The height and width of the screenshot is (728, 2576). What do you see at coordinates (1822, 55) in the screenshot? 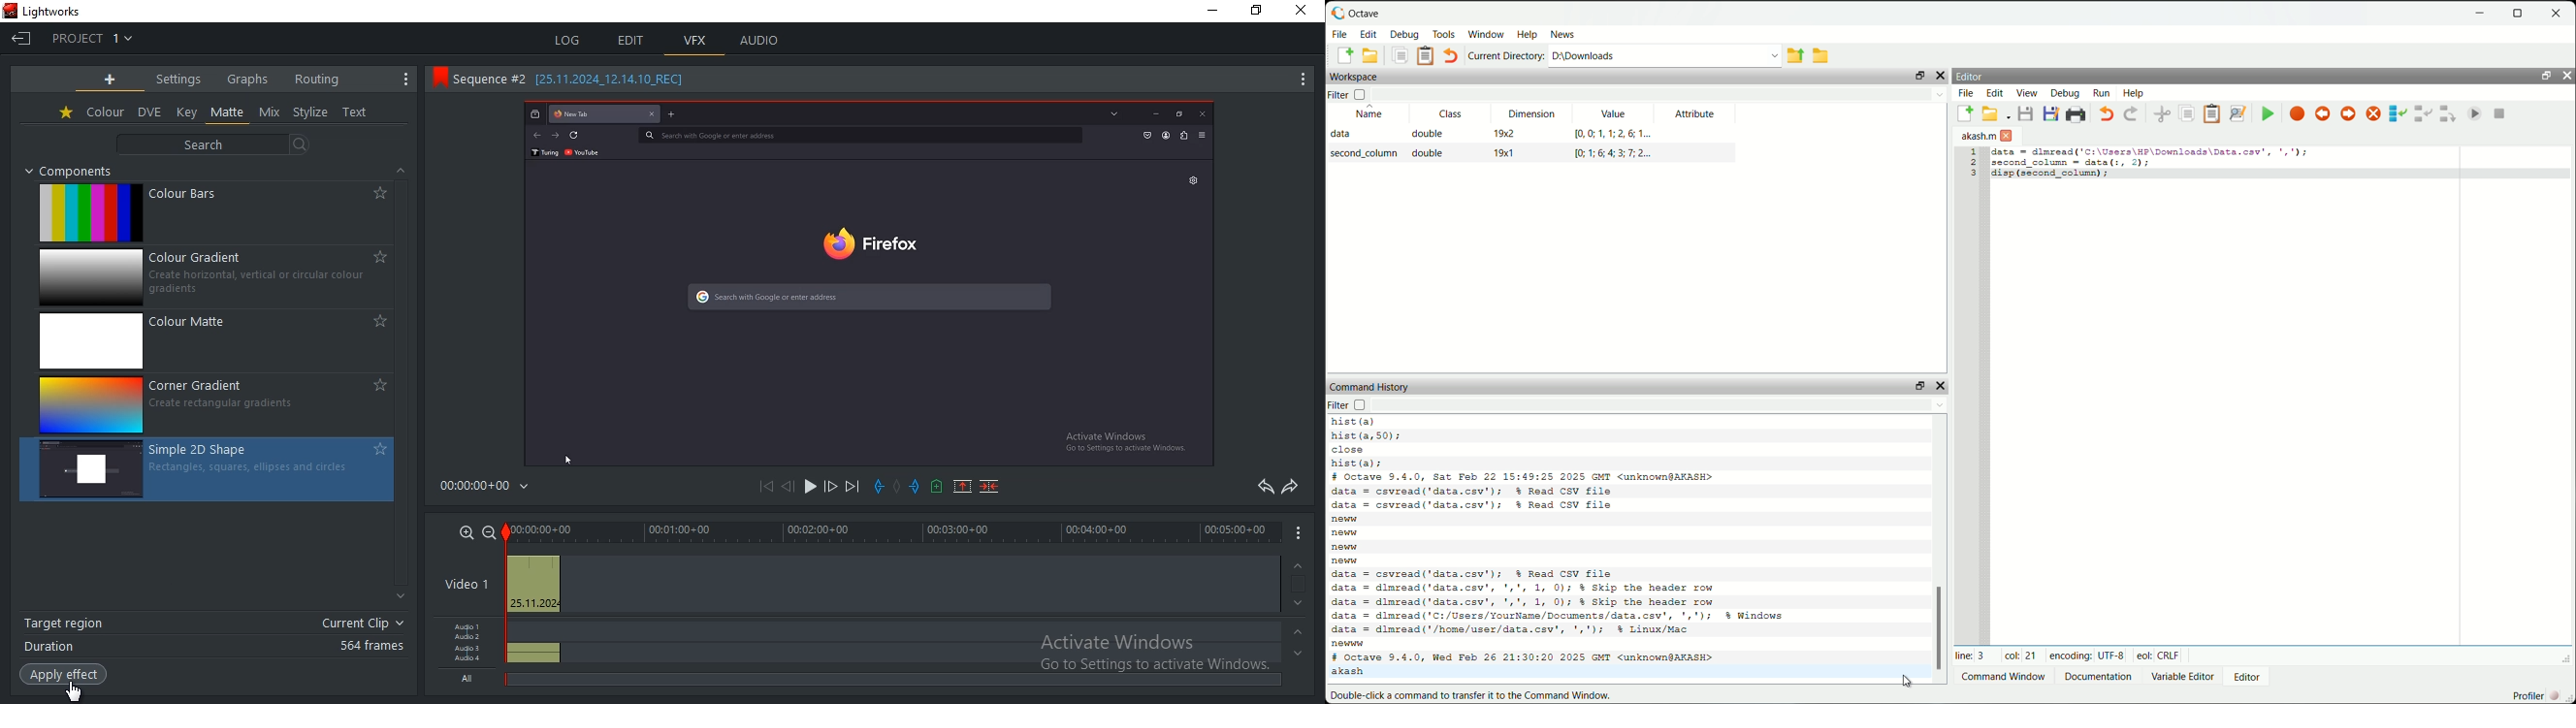
I see `browse directories` at bounding box center [1822, 55].